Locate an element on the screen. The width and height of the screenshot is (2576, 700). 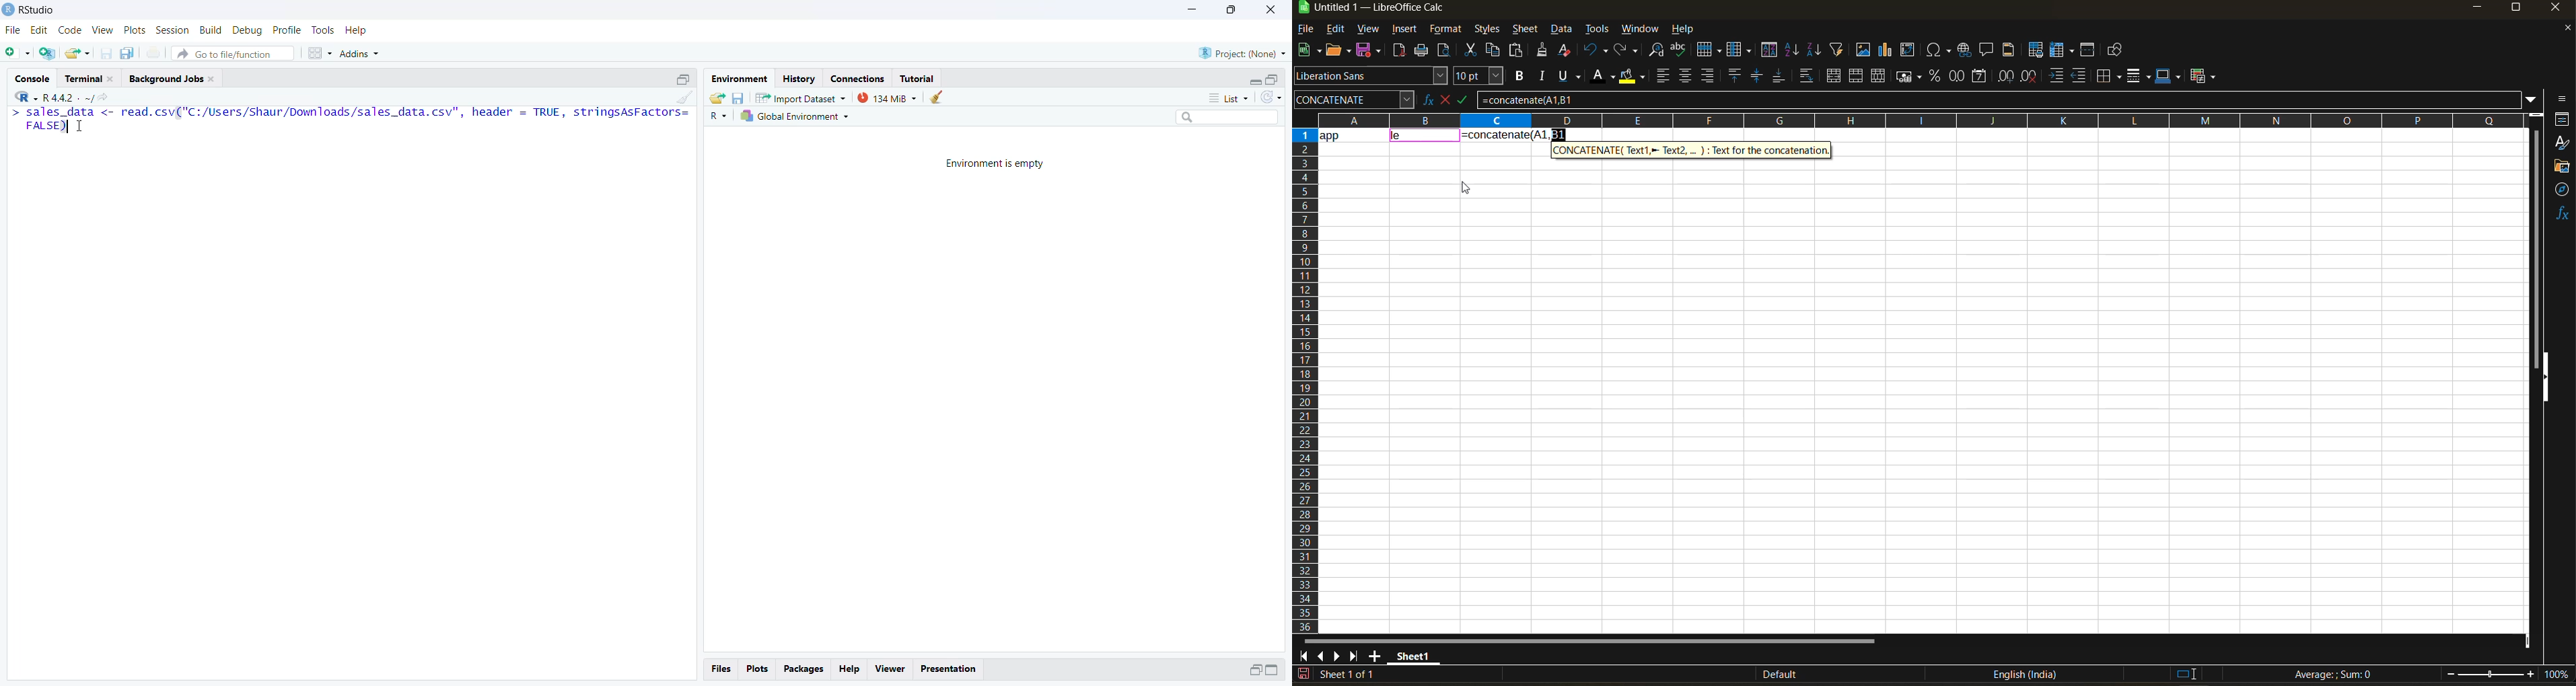
selected cell is located at coordinates (1425, 136).